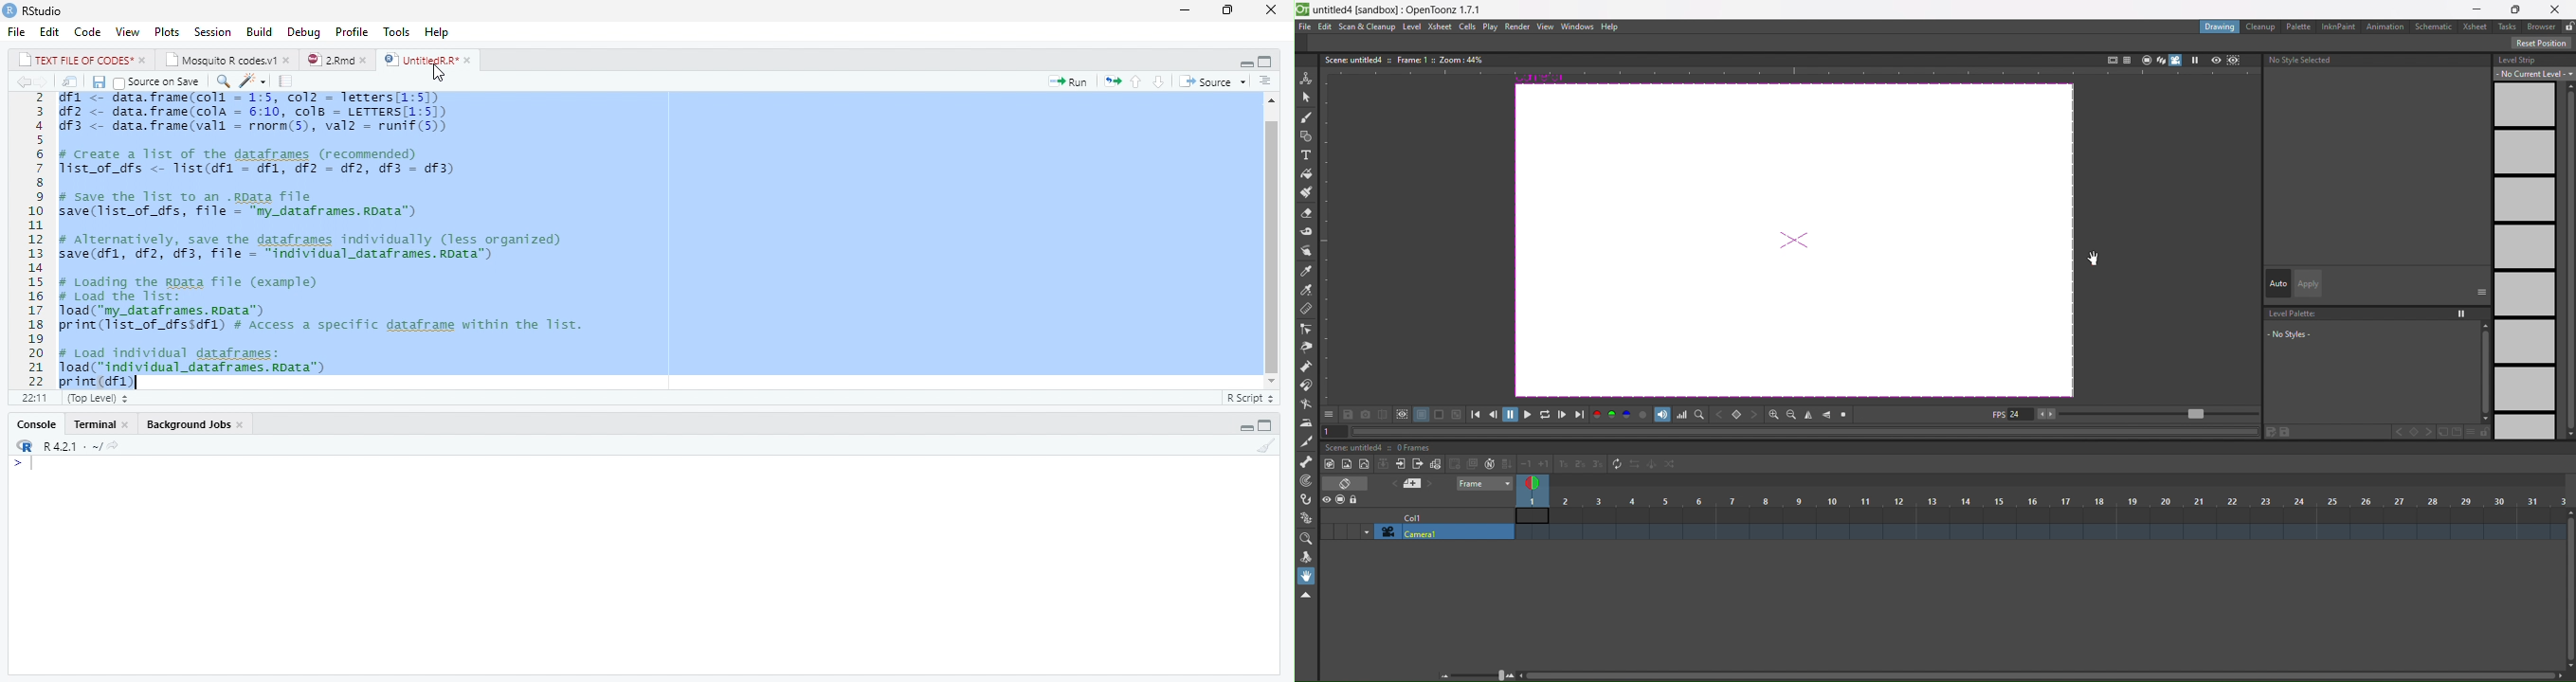 The image size is (2576, 700). Describe the element at coordinates (31, 398) in the screenshot. I see `1:1` at that location.